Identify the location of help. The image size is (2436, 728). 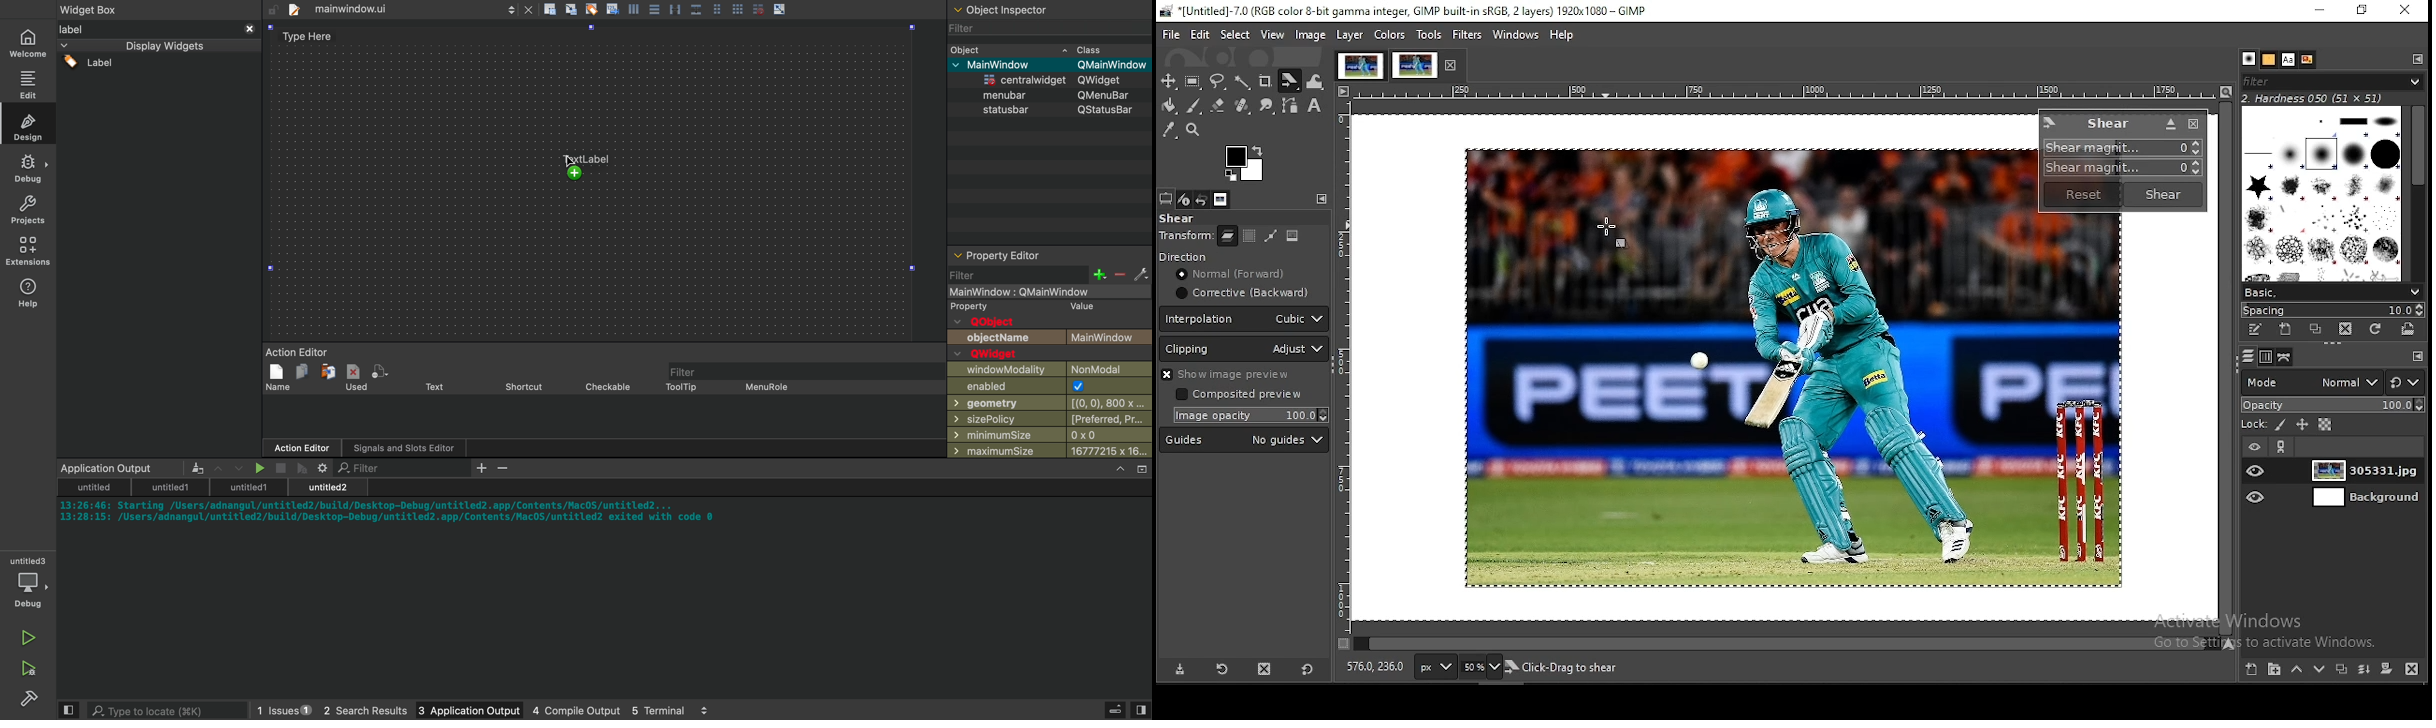
(28, 292).